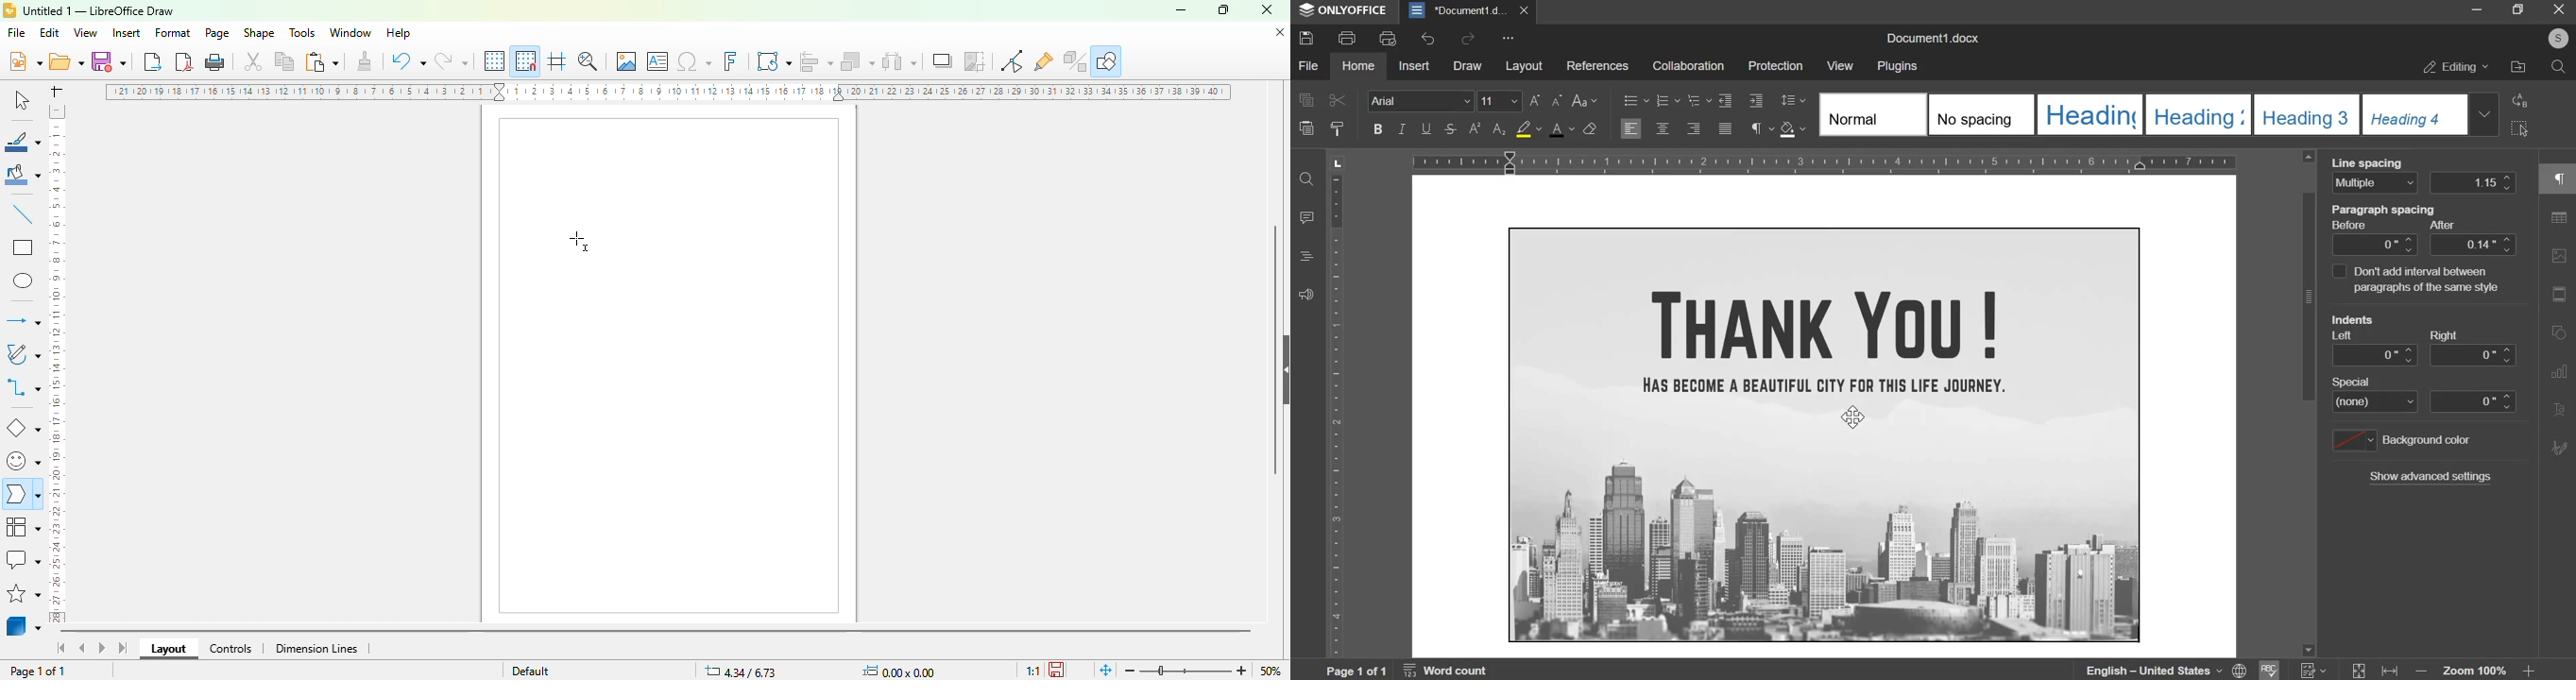 The width and height of the screenshot is (2576, 700). What do you see at coordinates (350, 33) in the screenshot?
I see `window` at bounding box center [350, 33].